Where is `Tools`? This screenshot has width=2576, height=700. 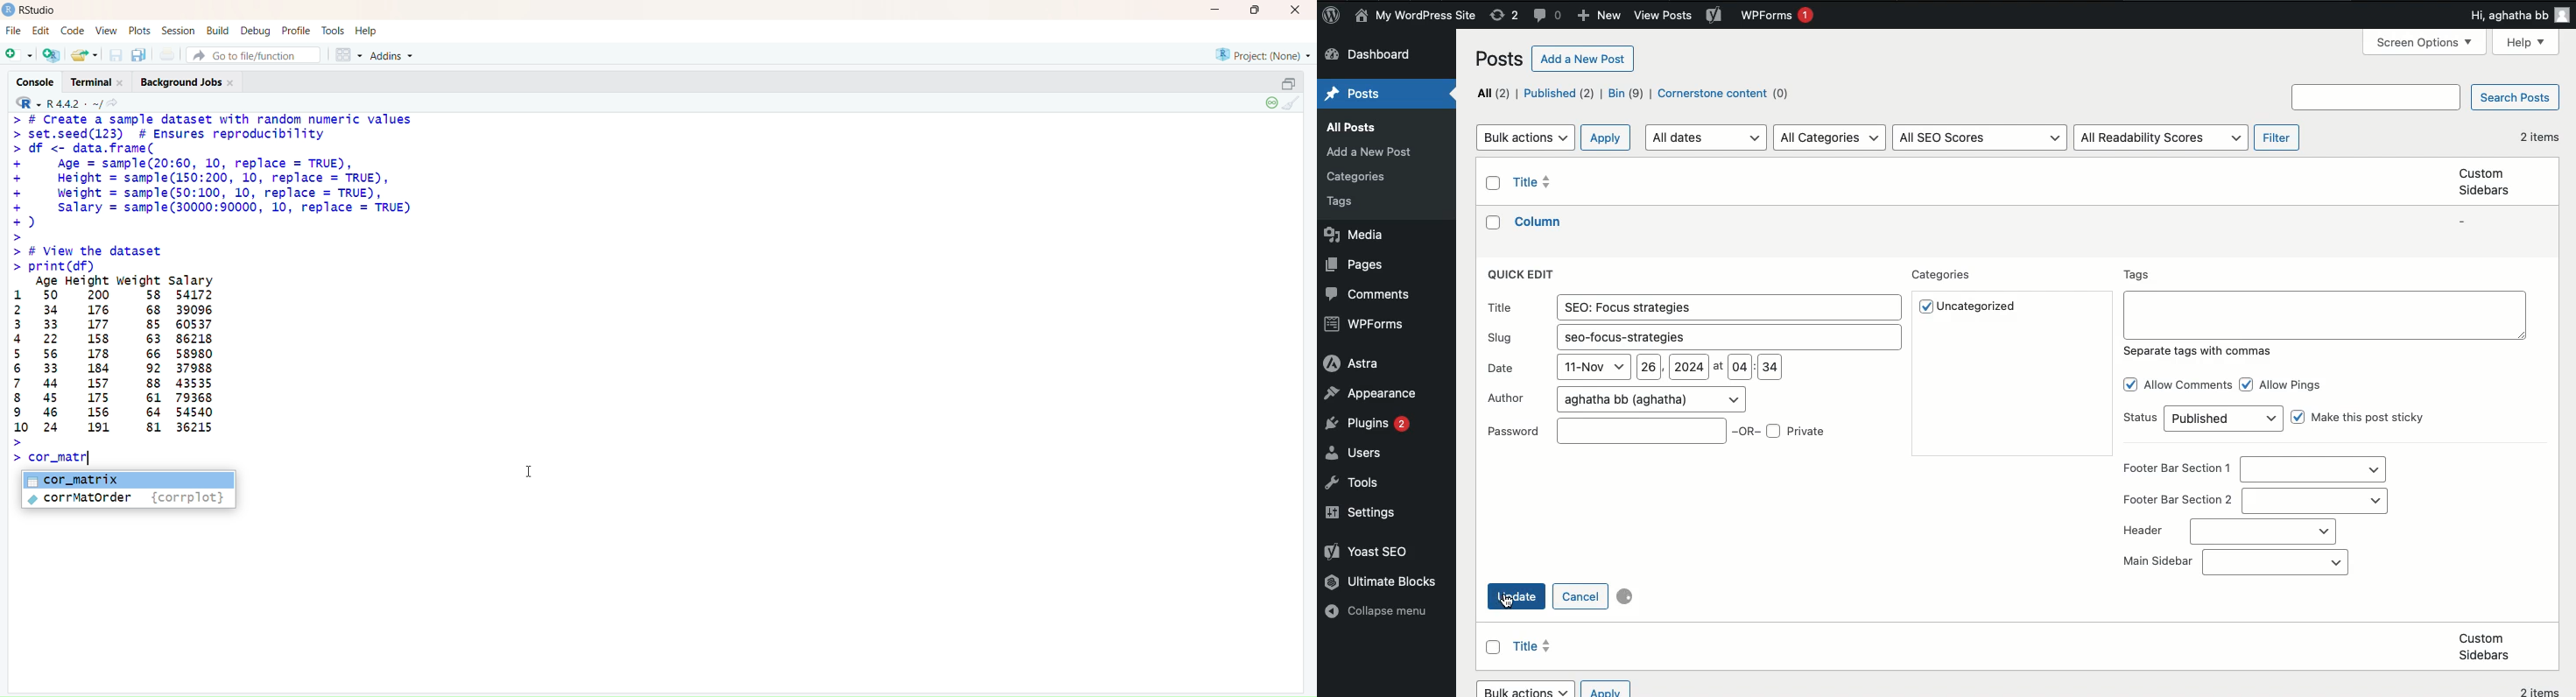
Tools is located at coordinates (332, 29).